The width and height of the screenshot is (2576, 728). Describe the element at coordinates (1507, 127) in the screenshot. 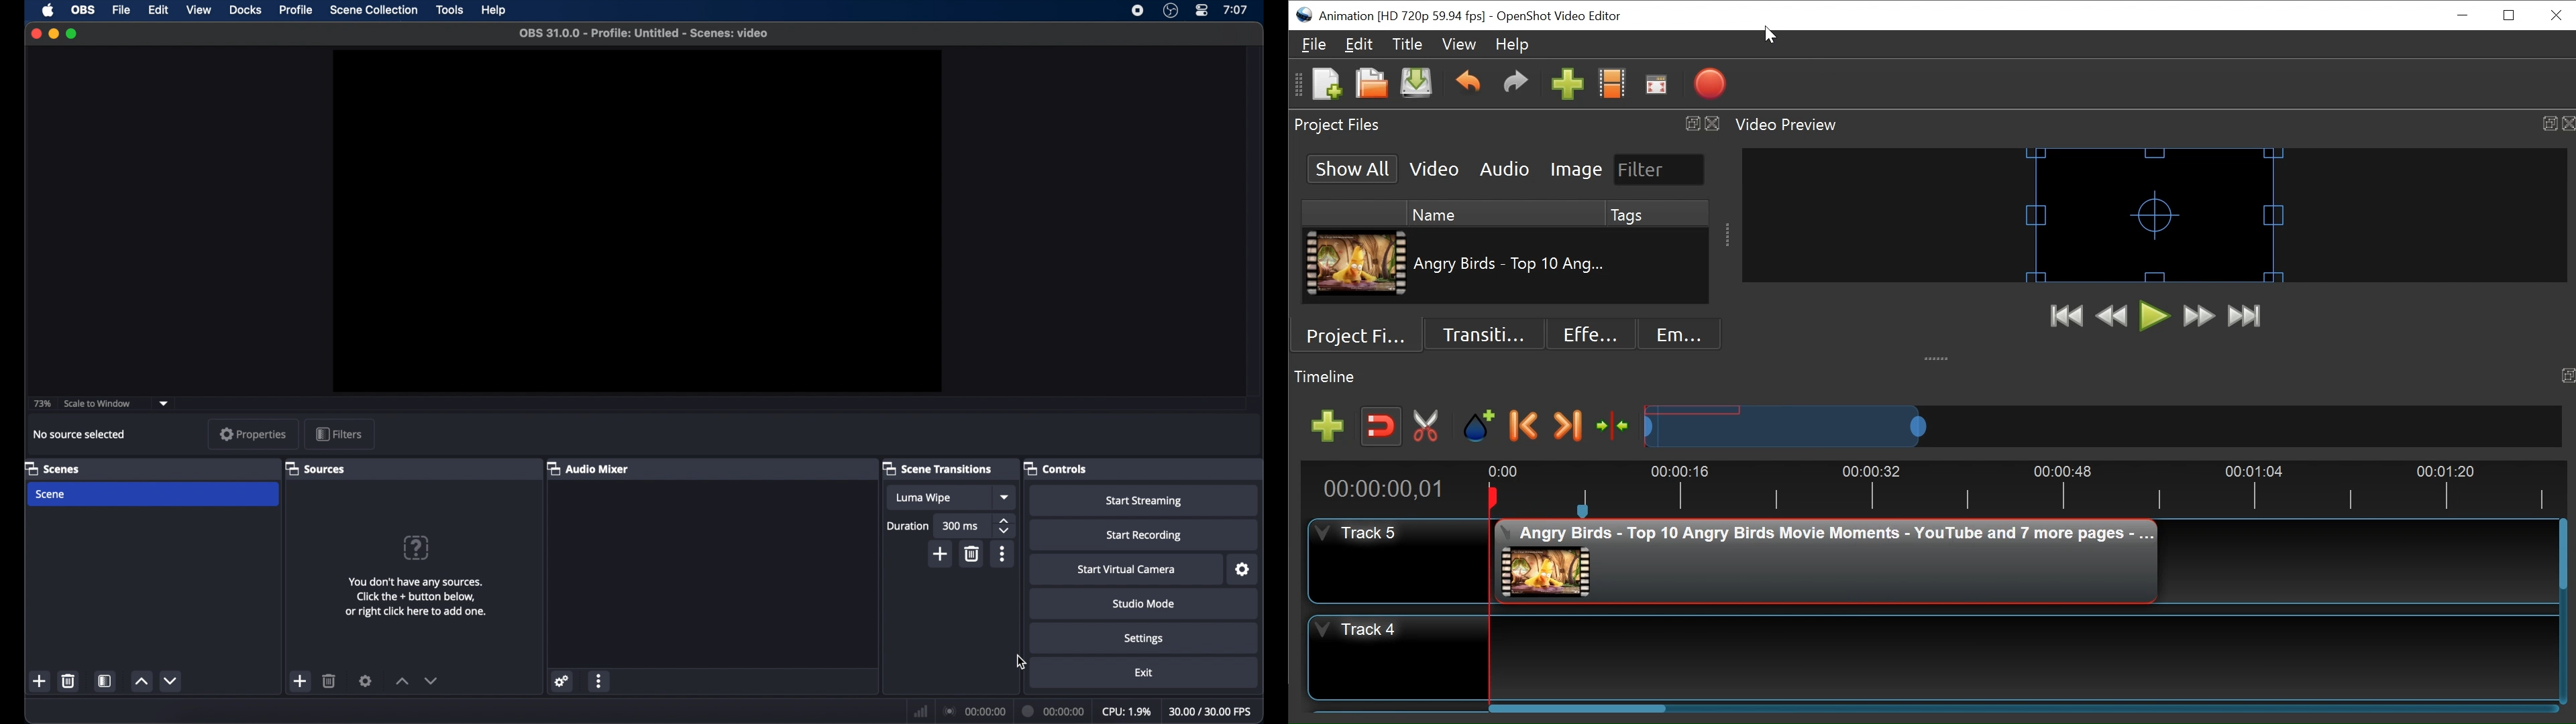

I see `Project Files` at that location.